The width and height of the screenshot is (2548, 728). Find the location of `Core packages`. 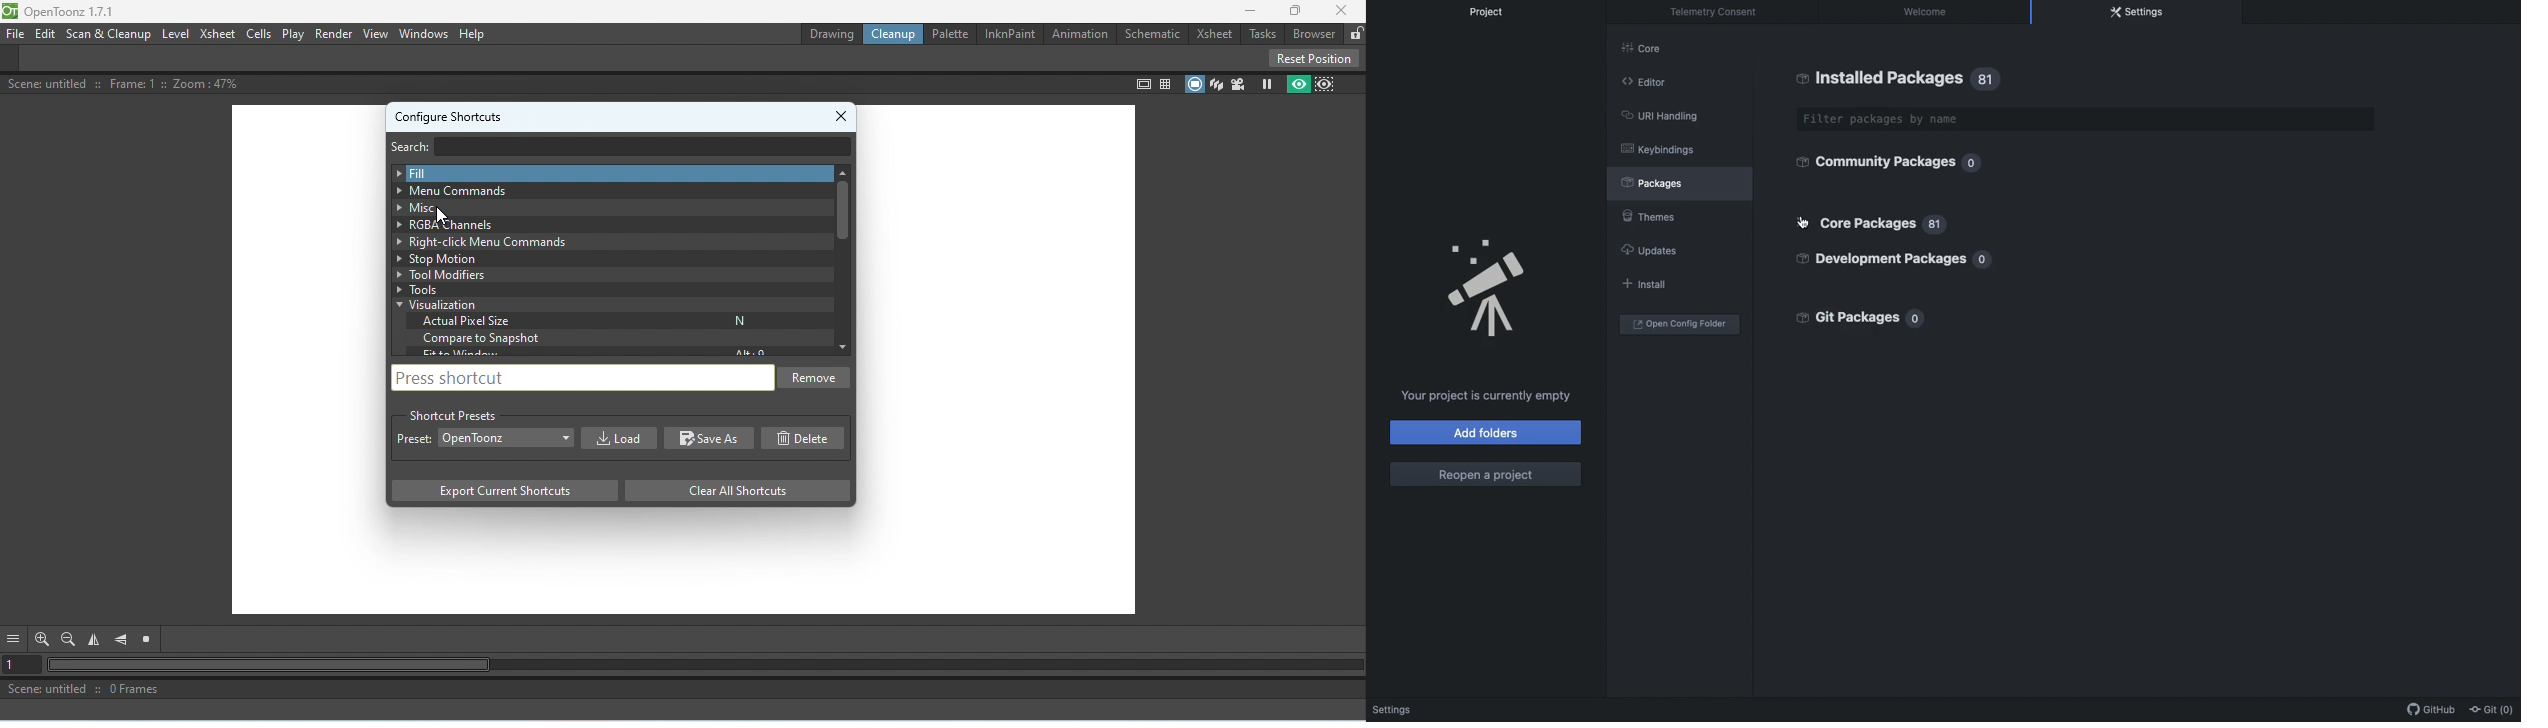

Core packages is located at coordinates (1866, 223).